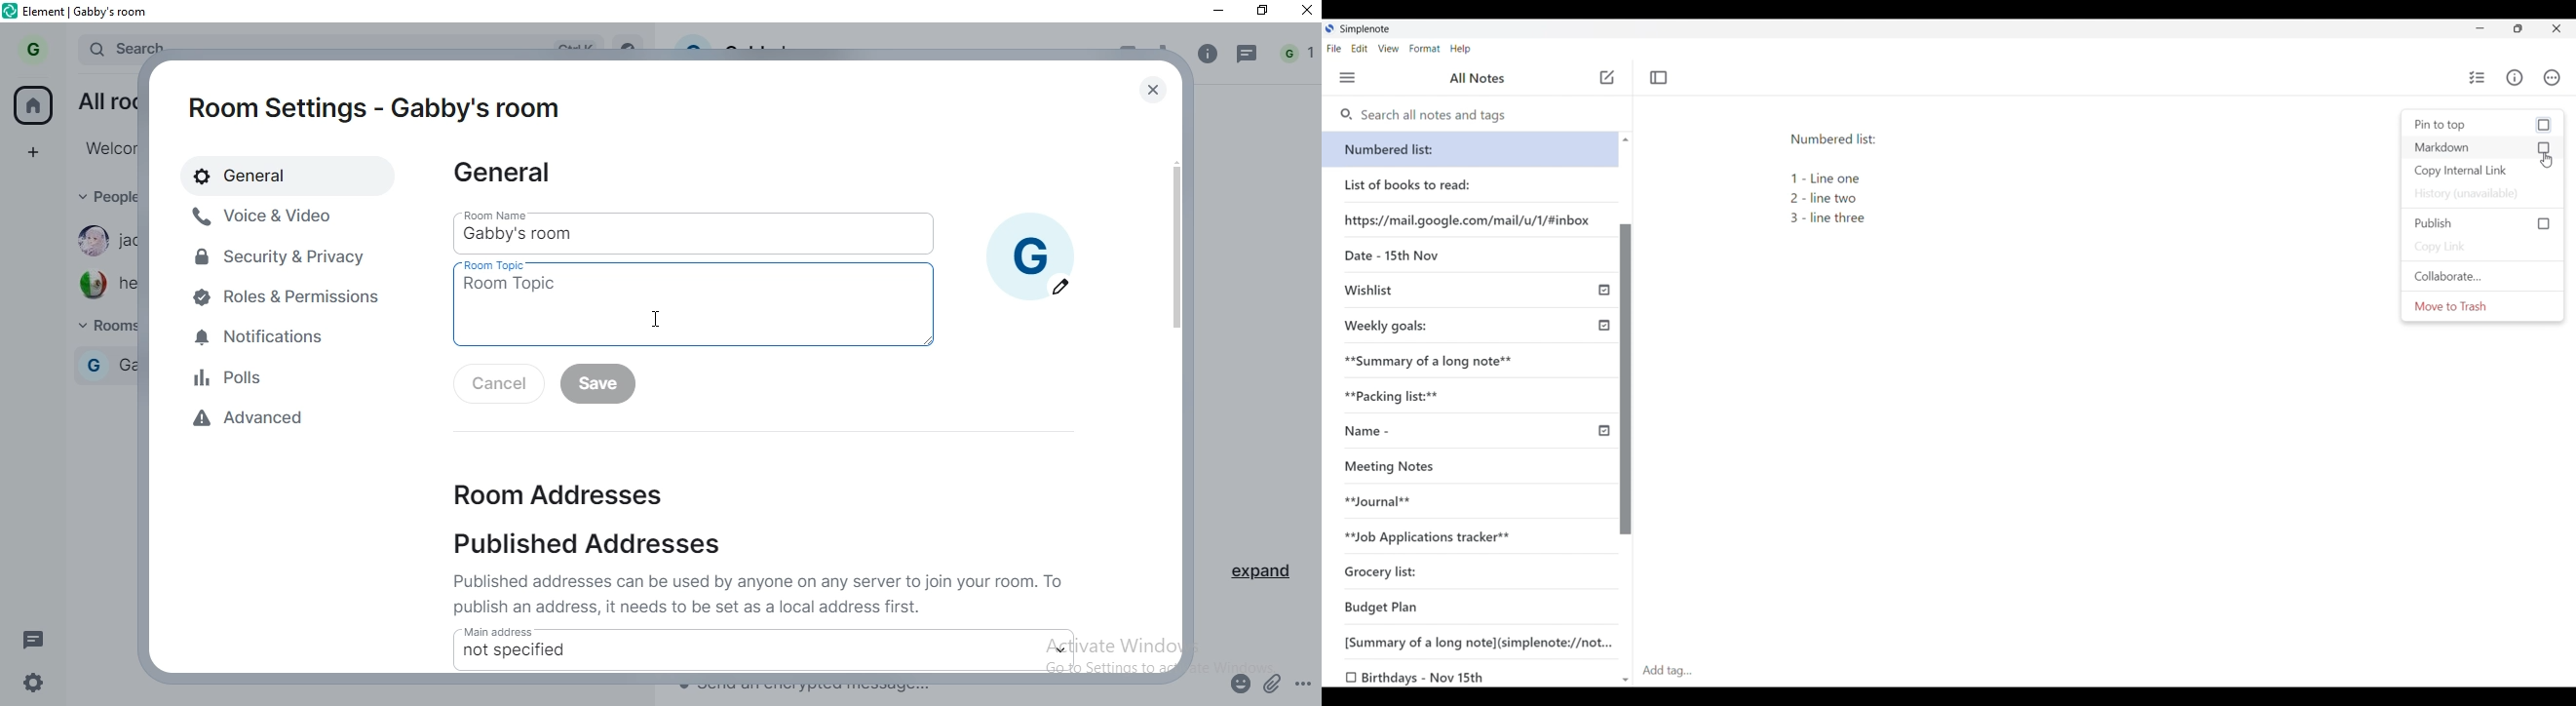  What do you see at coordinates (598, 386) in the screenshot?
I see `save` at bounding box center [598, 386].